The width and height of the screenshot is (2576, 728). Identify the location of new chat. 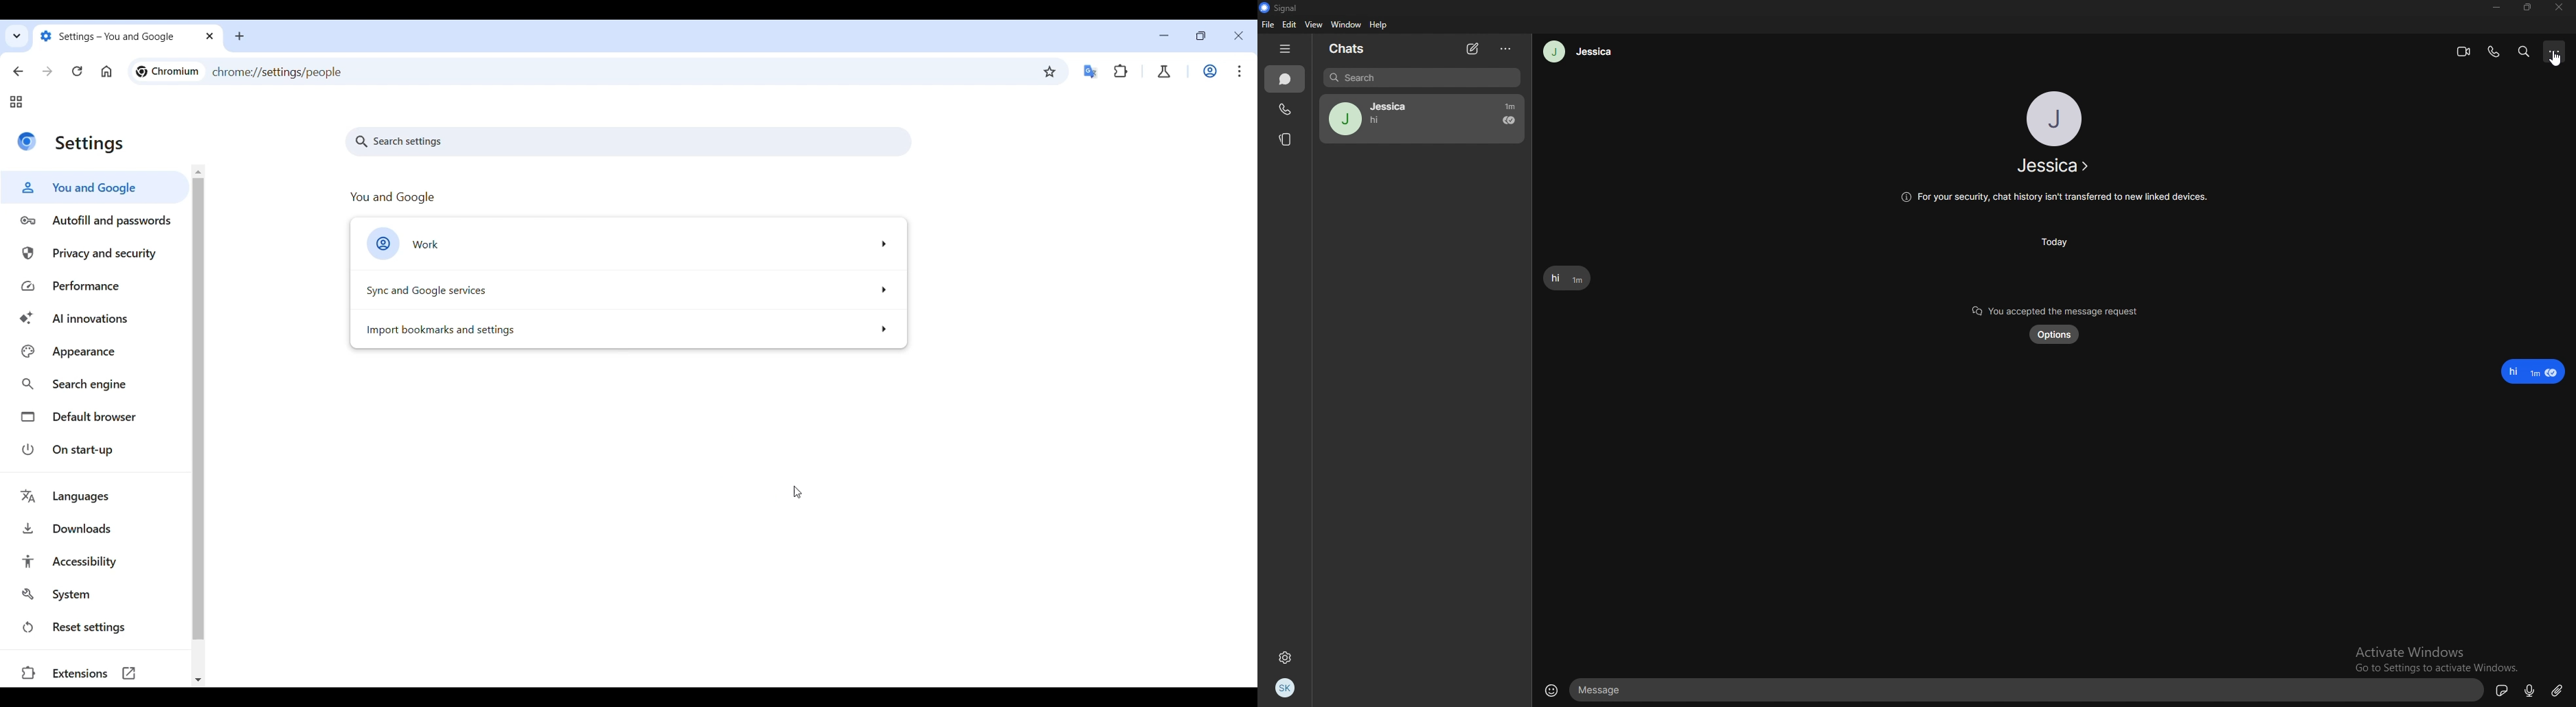
(1474, 49).